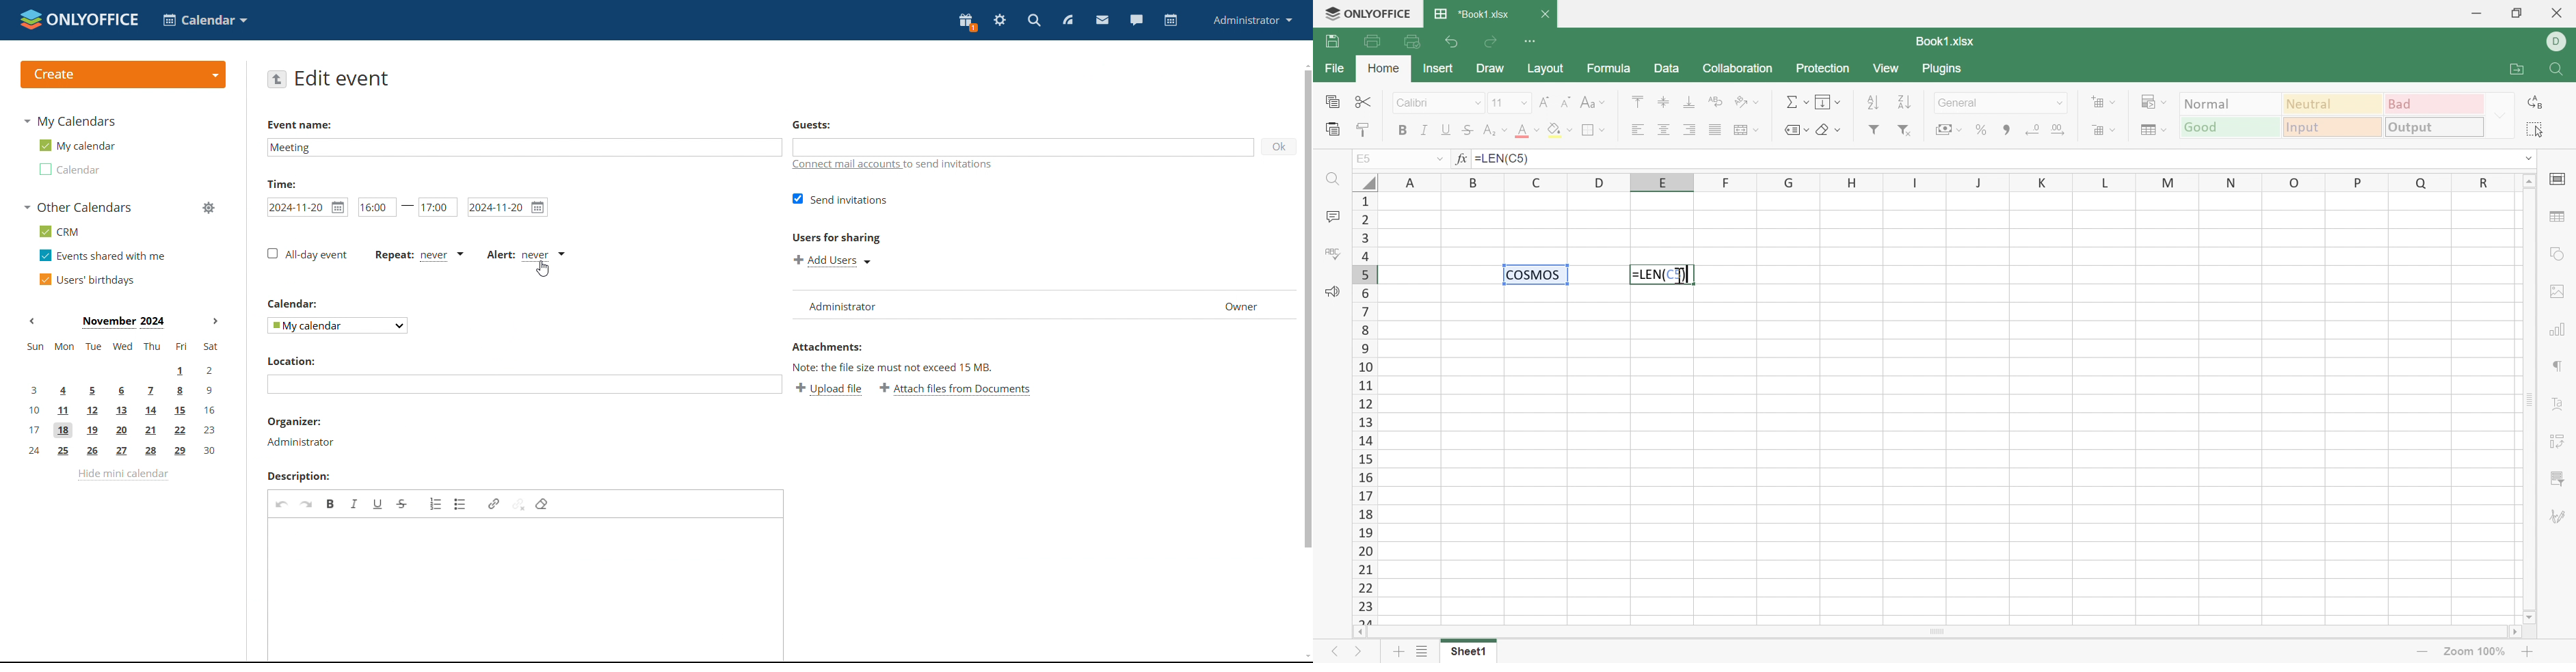 The width and height of the screenshot is (2576, 672). What do you see at coordinates (2230, 128) in the screenshot?
I see `Good` at bounding box center [2230, 128].